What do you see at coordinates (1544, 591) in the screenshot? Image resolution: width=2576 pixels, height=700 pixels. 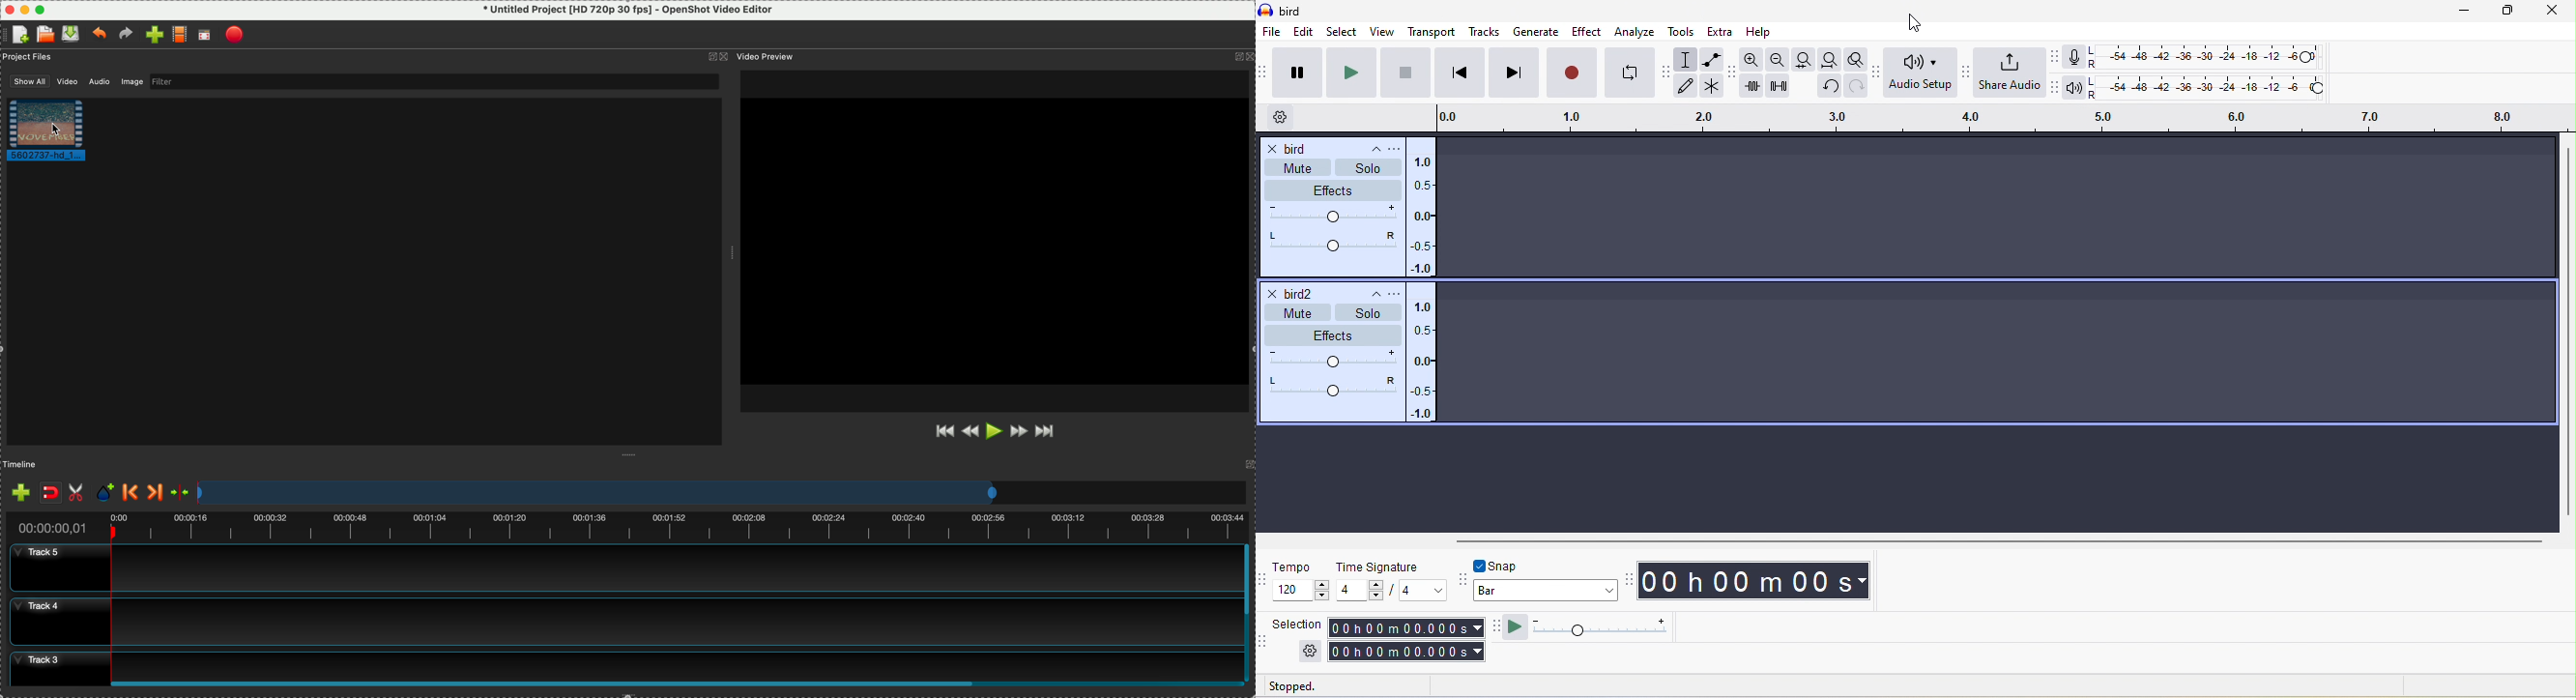 I see `bar` at bounding box center [1544, 591].